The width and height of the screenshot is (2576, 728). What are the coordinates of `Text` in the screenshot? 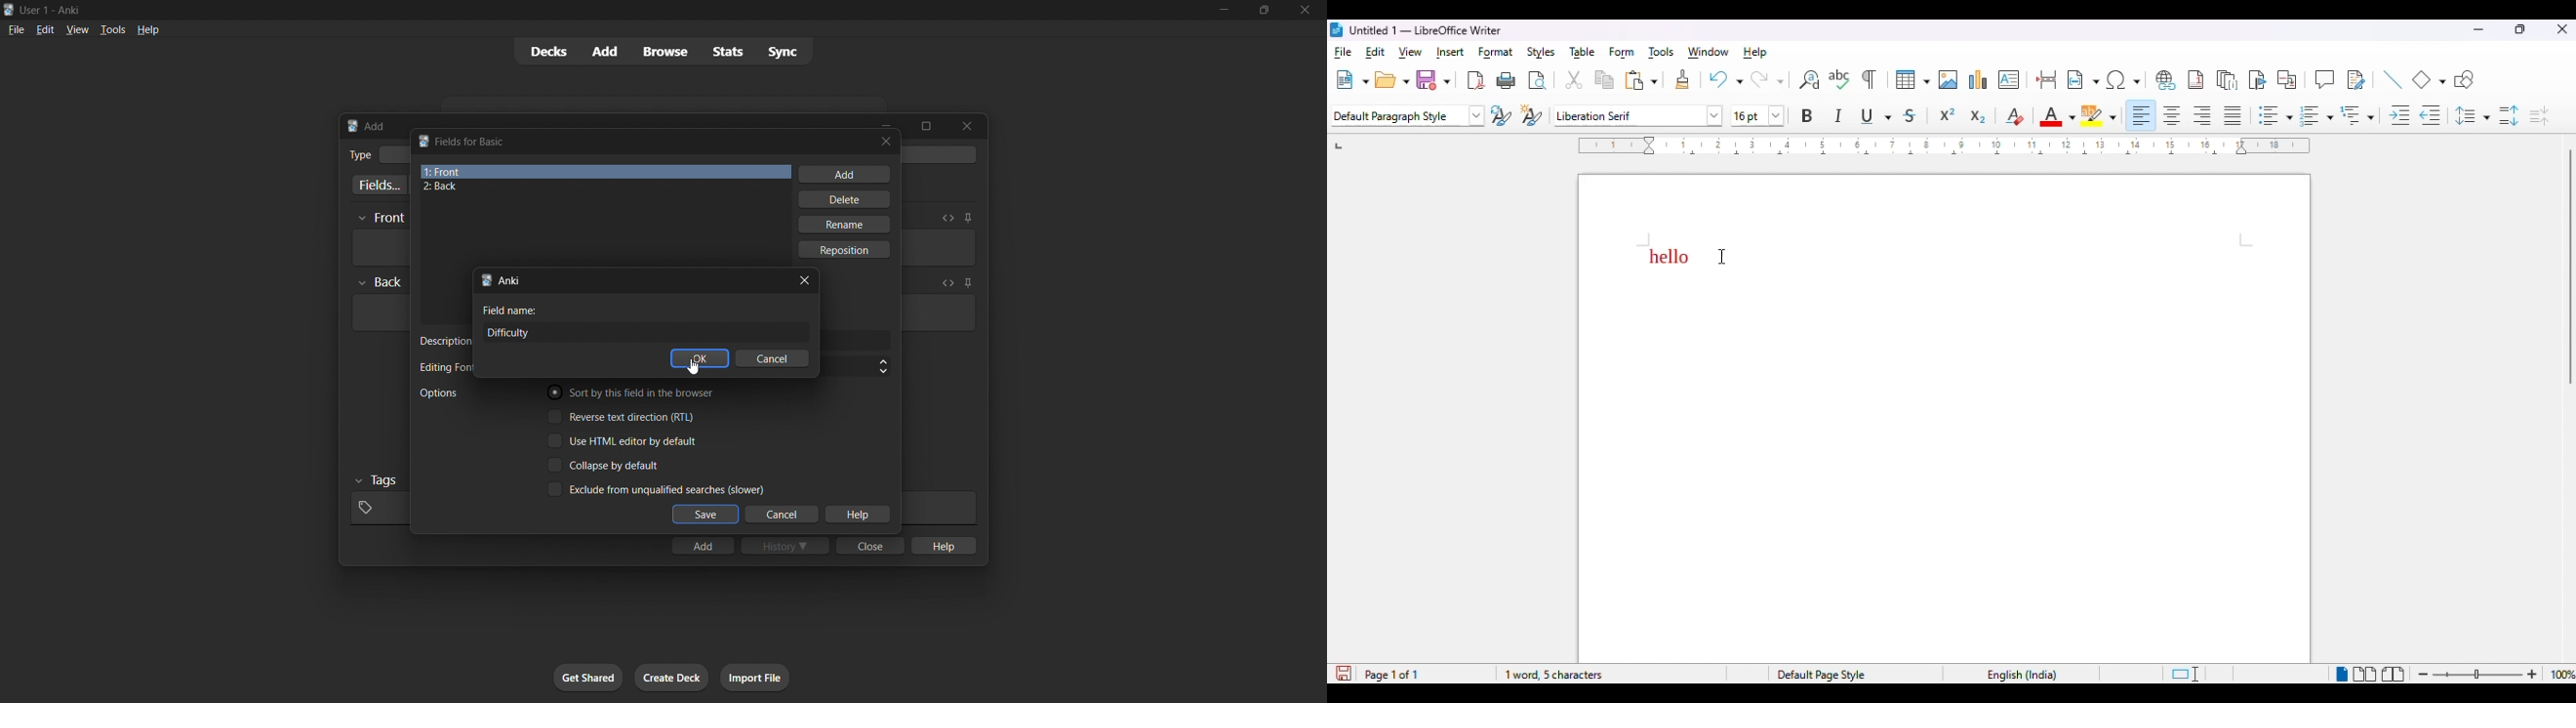 It's located at (438, 393).